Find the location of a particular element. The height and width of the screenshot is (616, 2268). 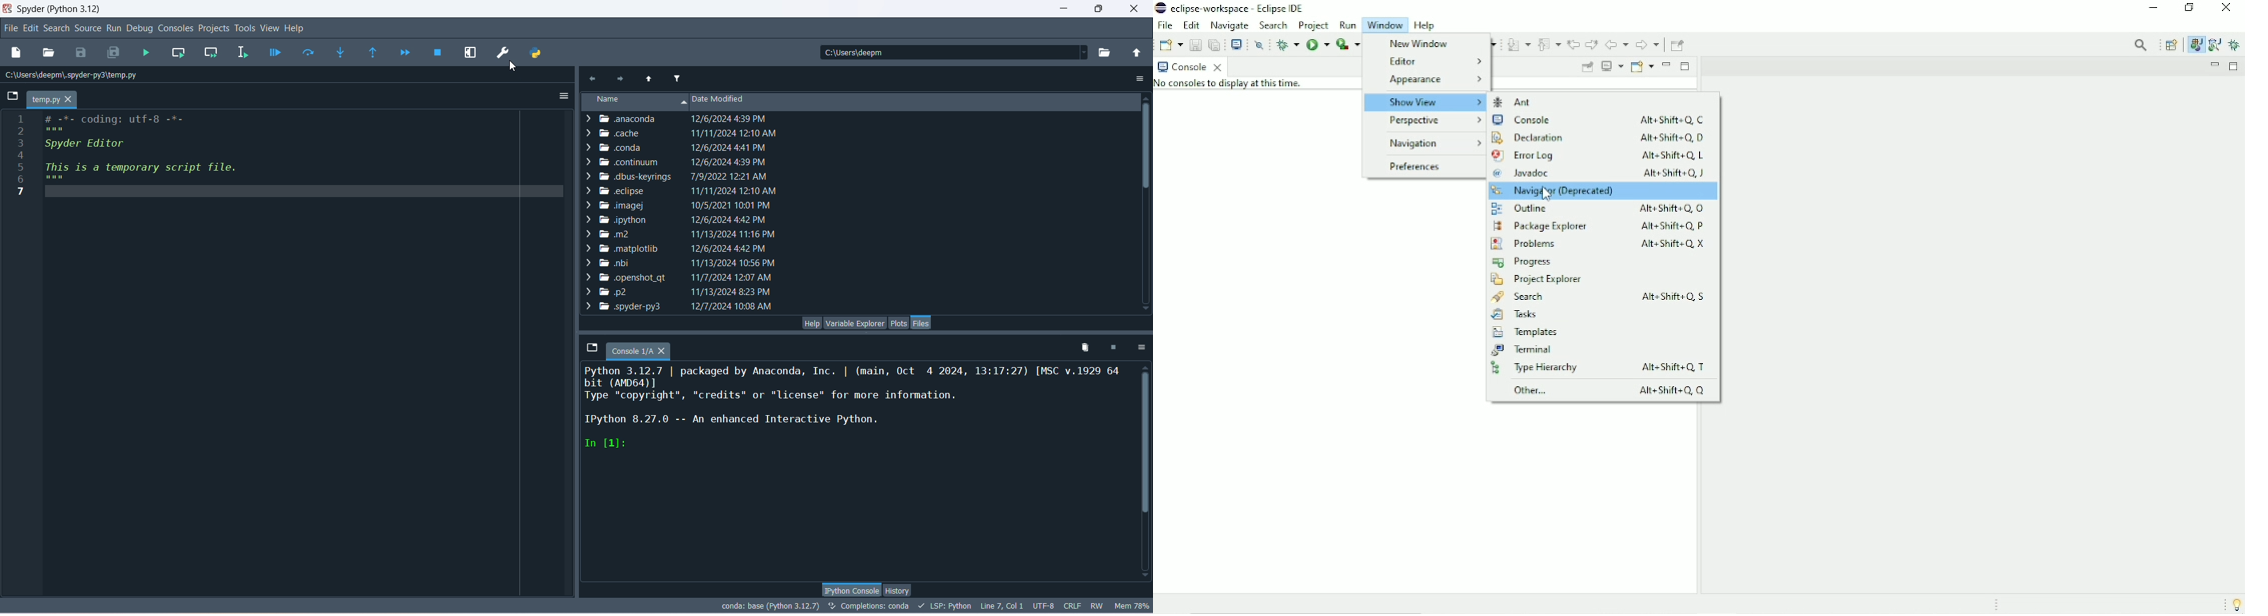

Line, col is located at coordinates (1001, 606).